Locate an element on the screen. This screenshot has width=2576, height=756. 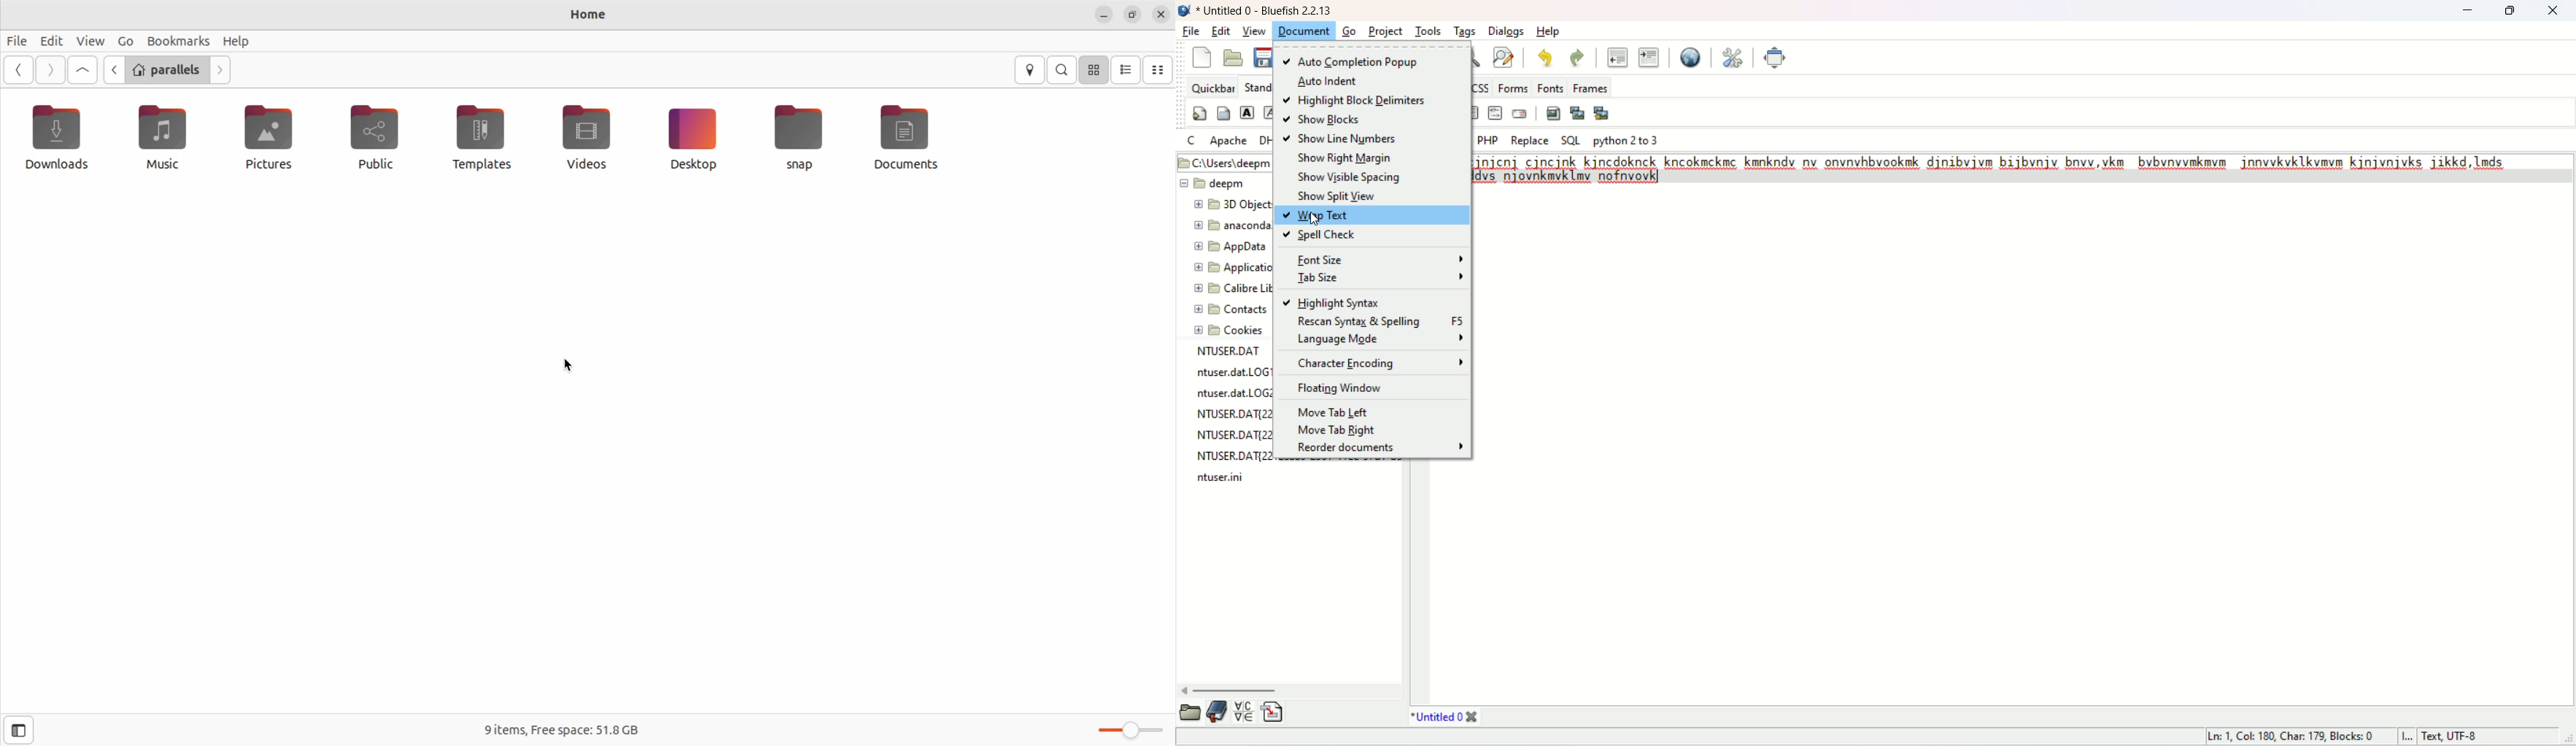
text, UTF-8 is located at coordinates (2454, 737).